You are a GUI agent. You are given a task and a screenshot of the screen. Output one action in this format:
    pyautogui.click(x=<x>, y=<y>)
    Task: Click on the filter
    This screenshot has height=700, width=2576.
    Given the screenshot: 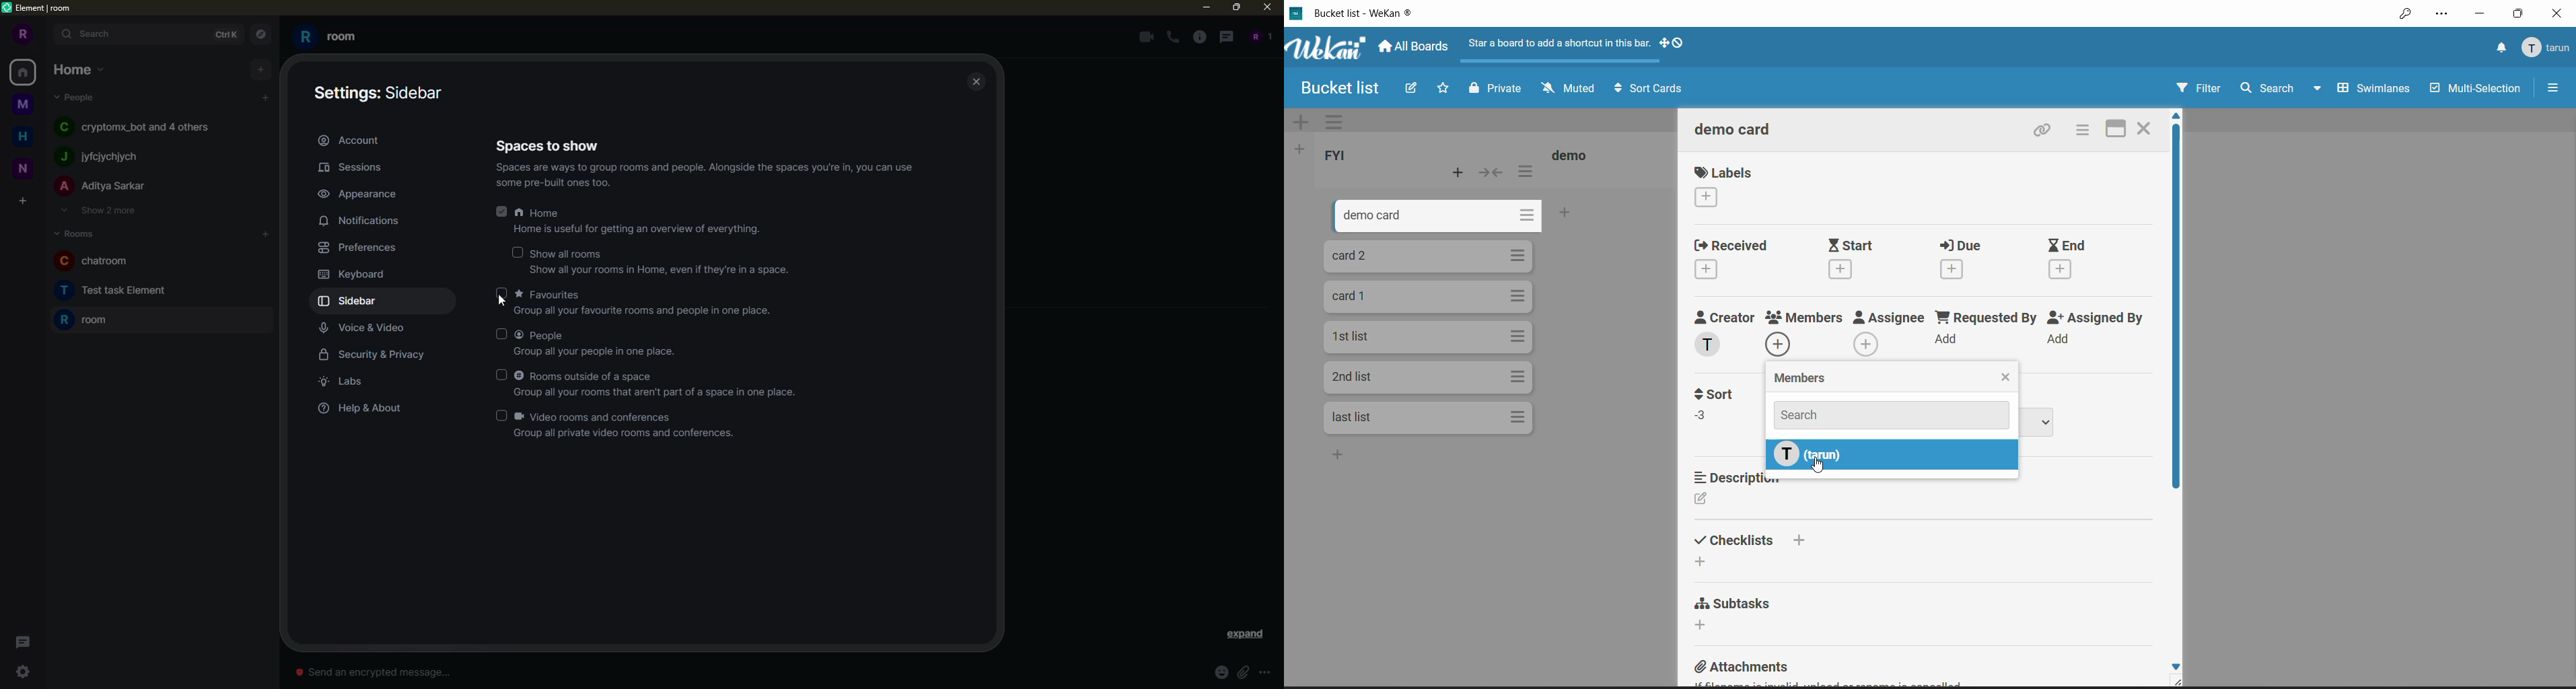 What is the action you would take?
    pyautogui.click(x=2198, y=87)
    